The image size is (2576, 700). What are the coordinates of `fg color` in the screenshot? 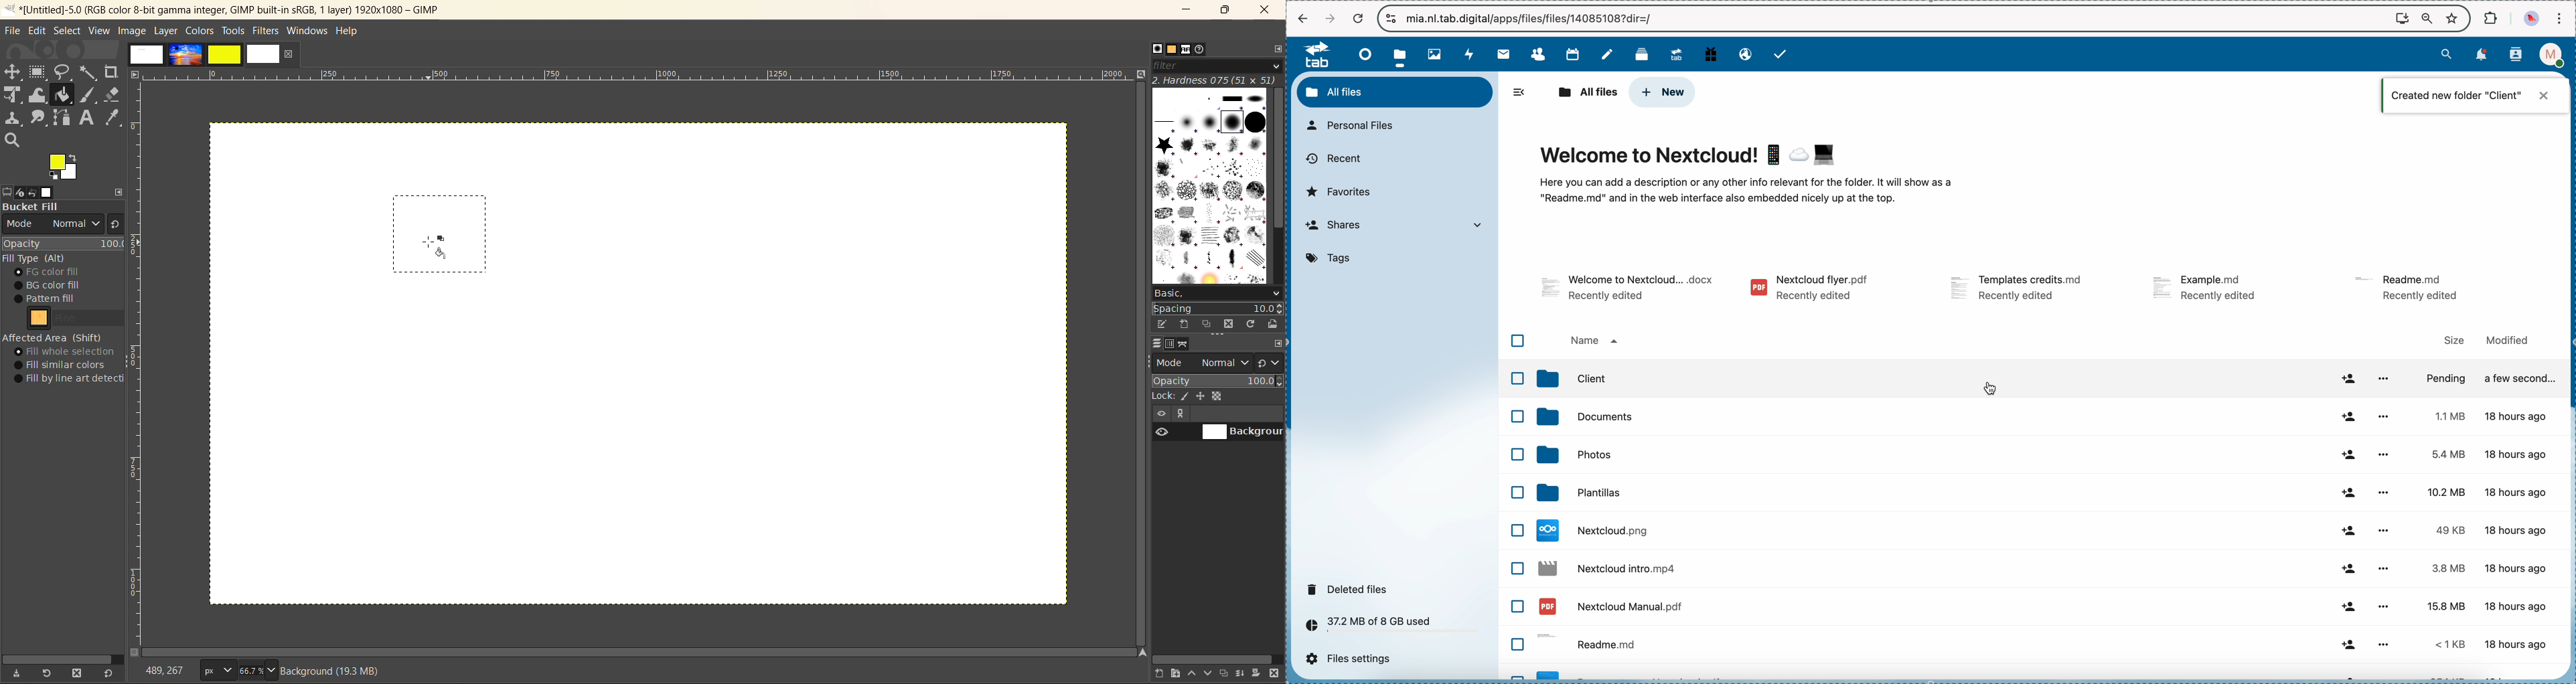 It's located at (68, 272).